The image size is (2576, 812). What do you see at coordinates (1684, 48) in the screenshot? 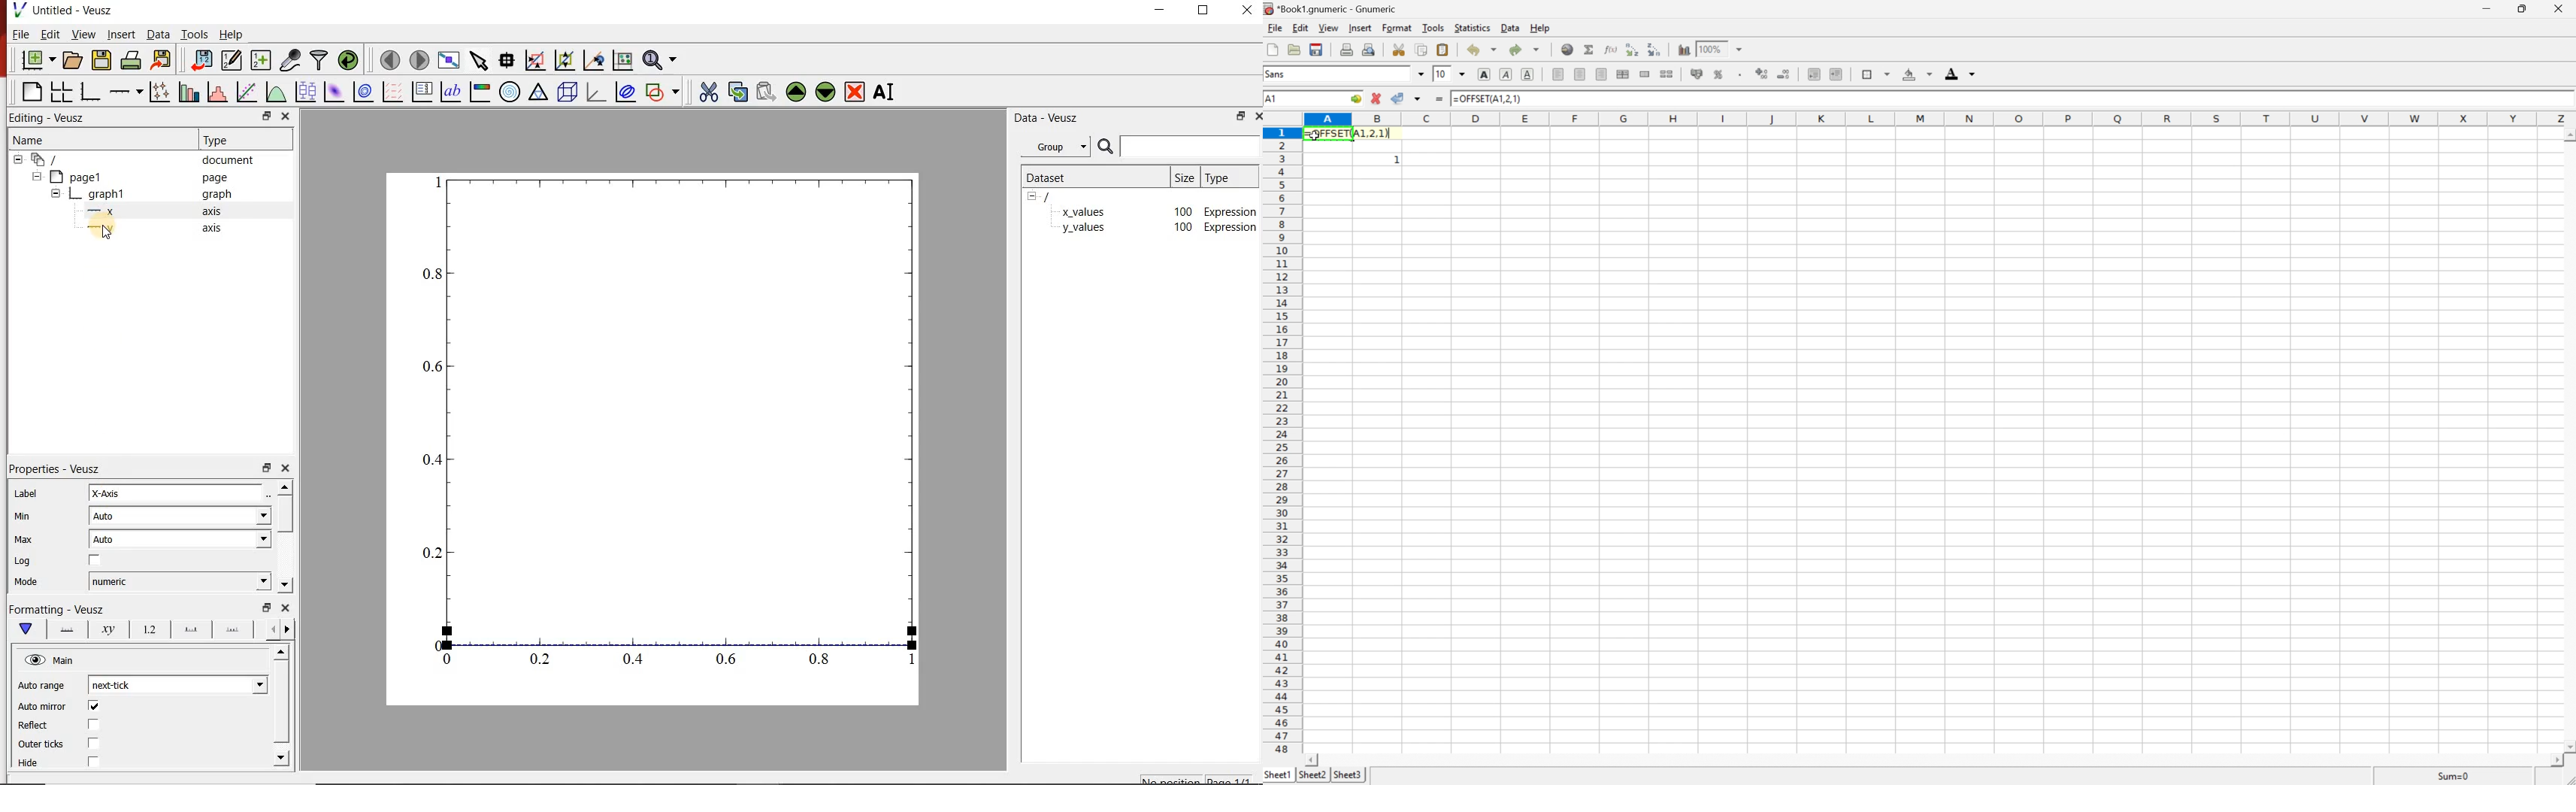
I see `insert chart` at bounding box center [1684, 48].